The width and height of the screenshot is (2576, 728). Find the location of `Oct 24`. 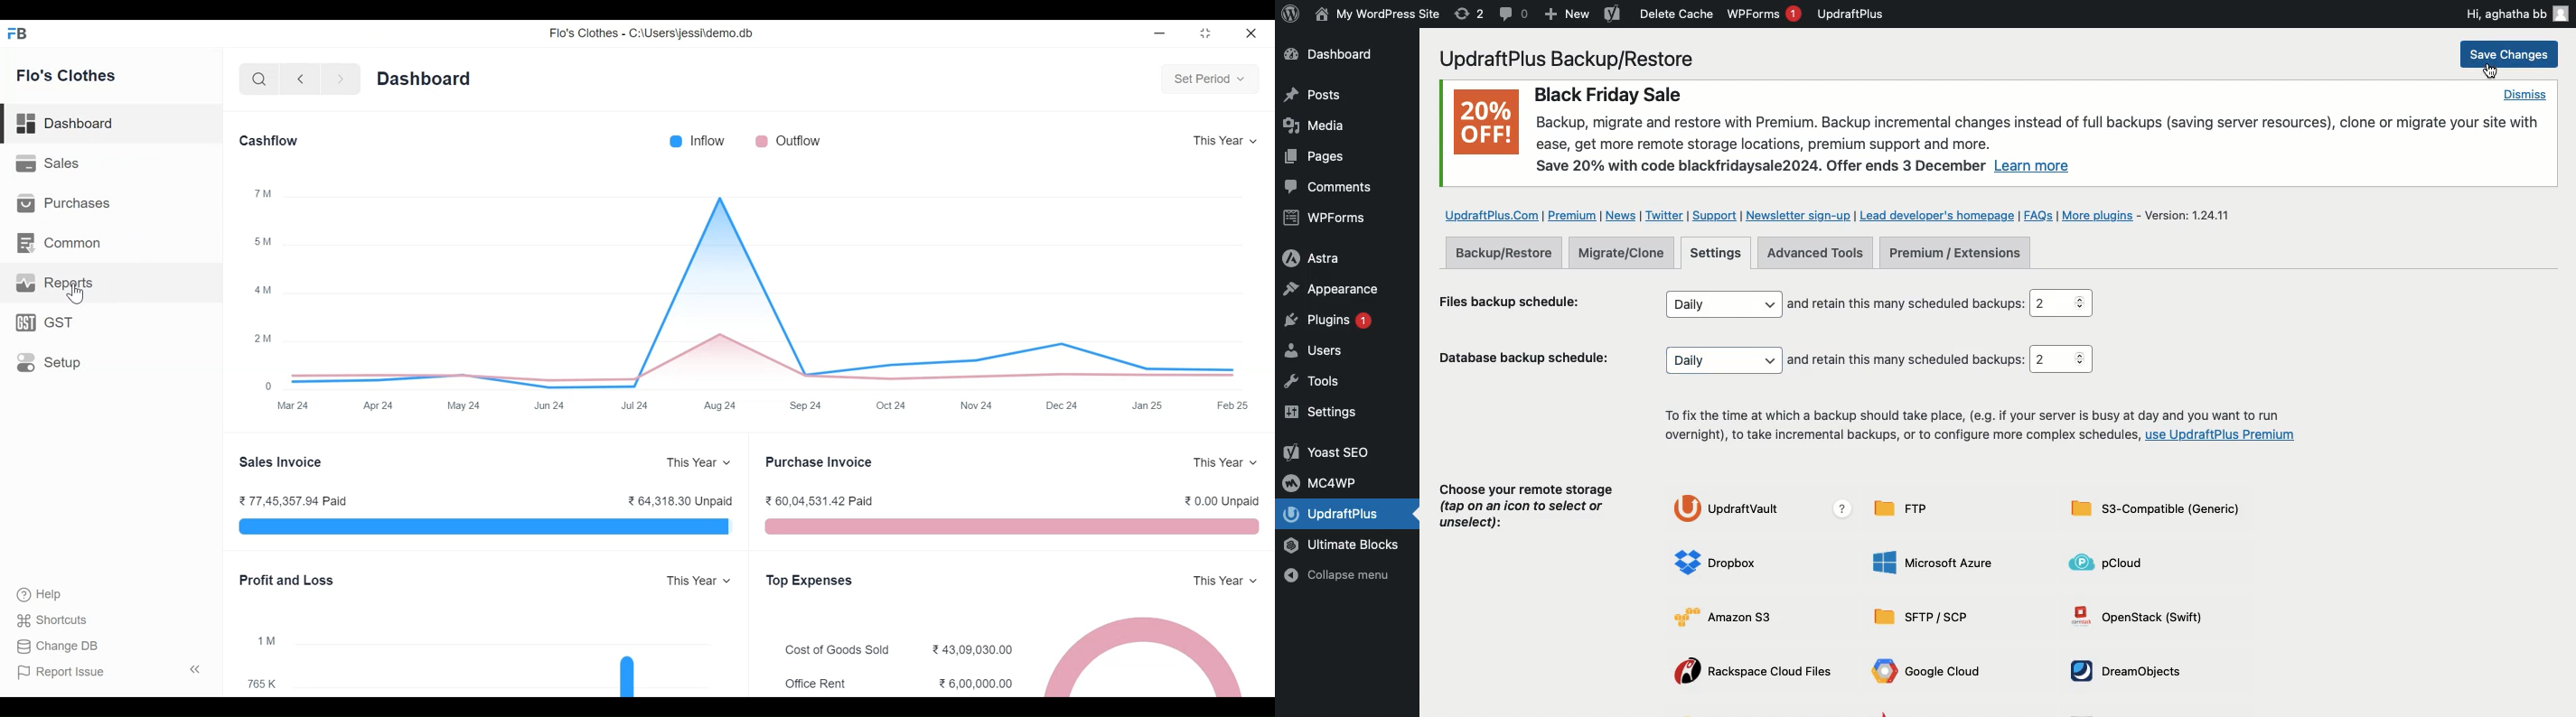

Oct 24 is located at coordinates (890, 406).